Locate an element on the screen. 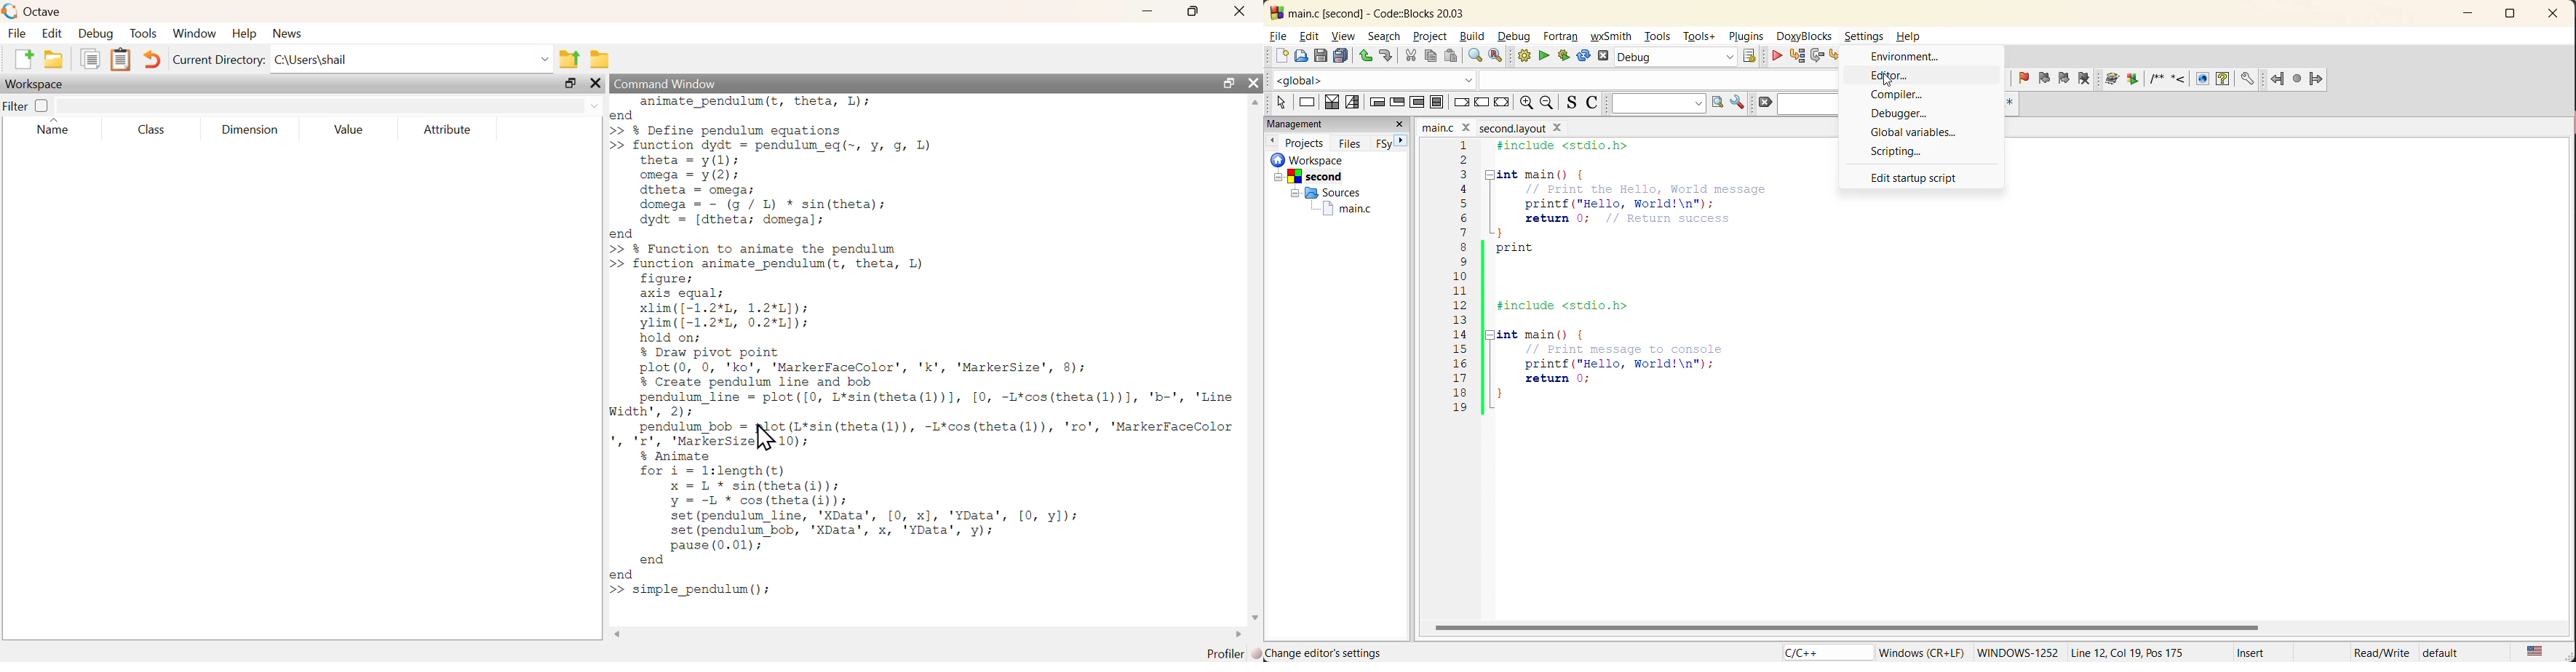 Image resolution: width=2576 pixels, height=672 pixels. next bookmark is located at coordinates (2063, 79).